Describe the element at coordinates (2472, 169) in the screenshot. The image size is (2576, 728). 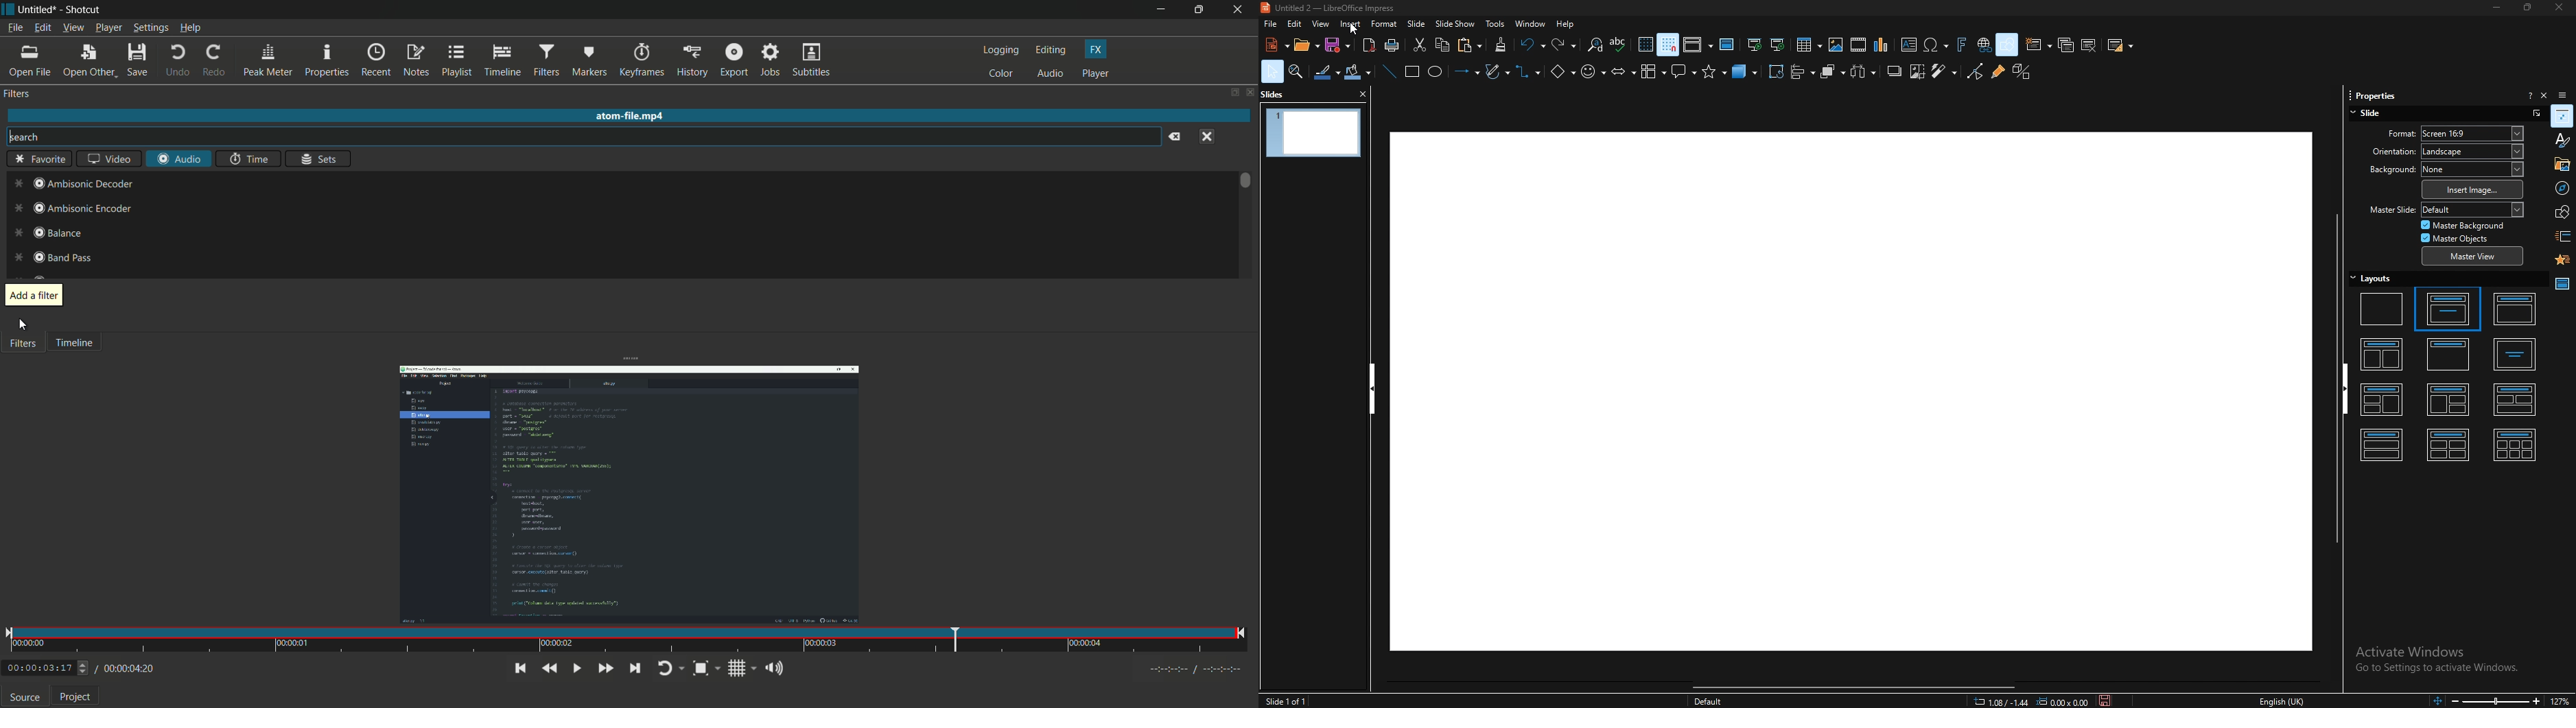
I see `background none` at that location.